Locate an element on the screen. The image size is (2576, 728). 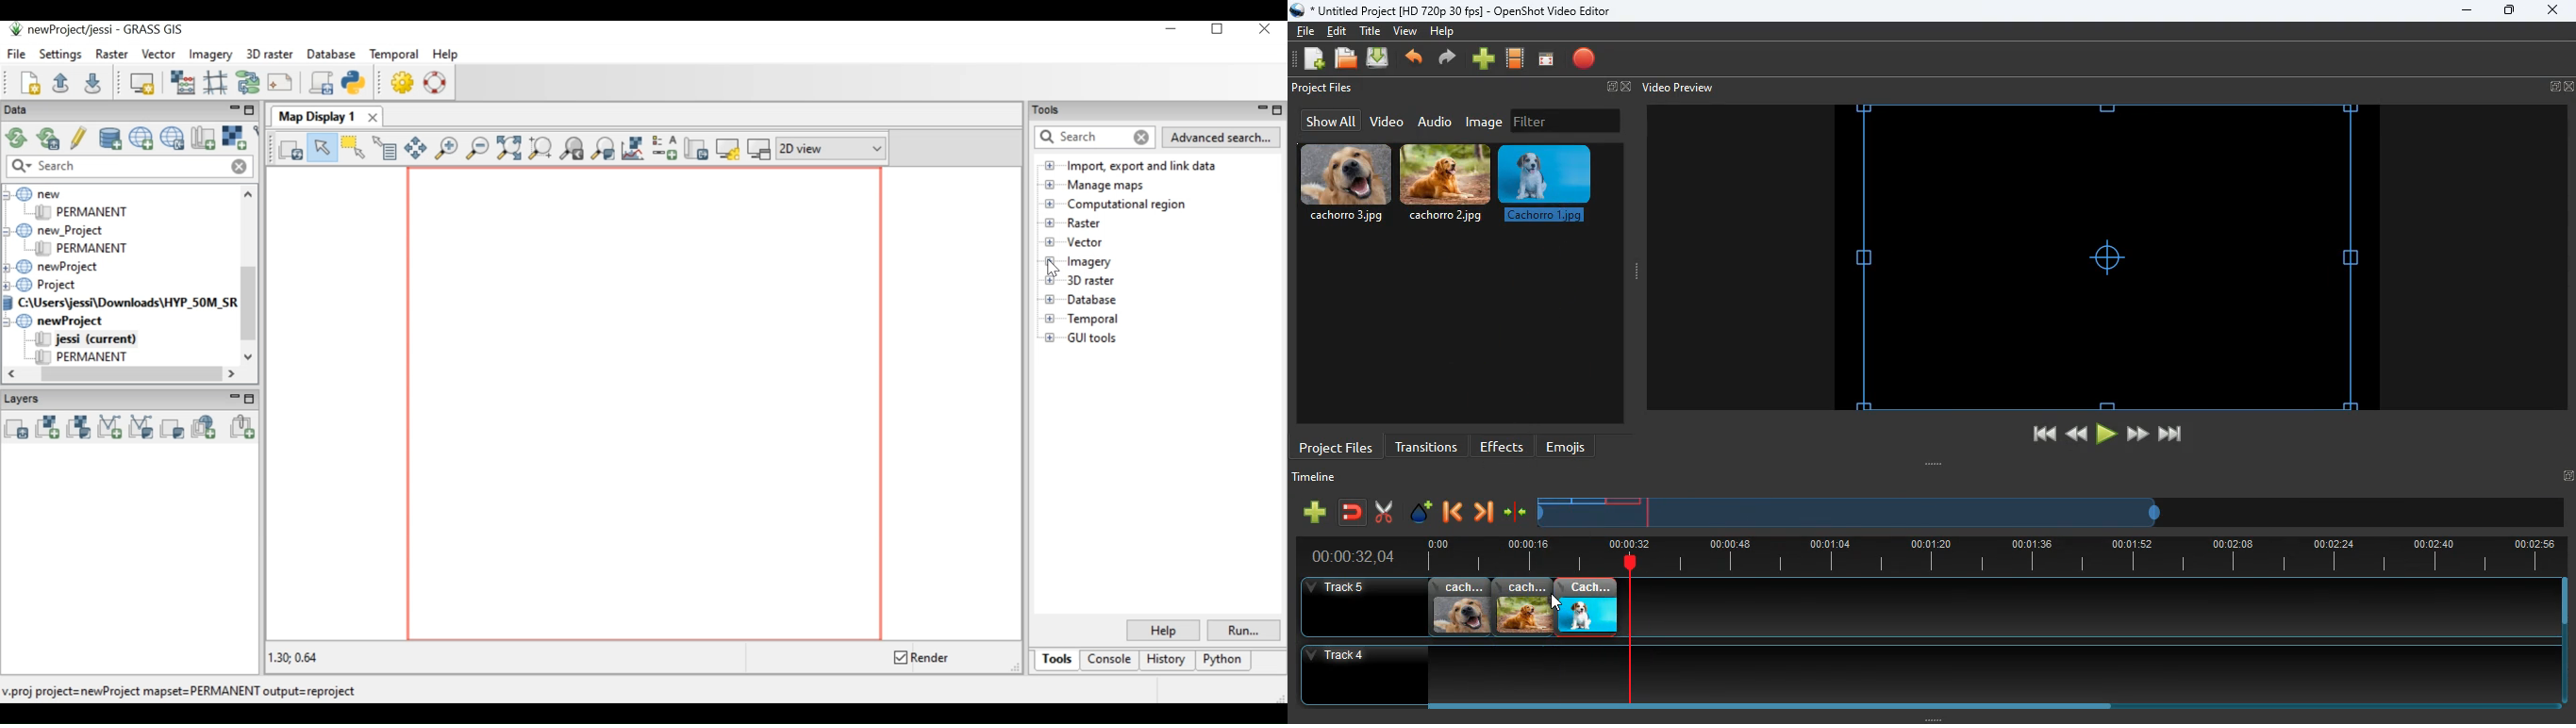
show all is located at coordinates (1328, 121).